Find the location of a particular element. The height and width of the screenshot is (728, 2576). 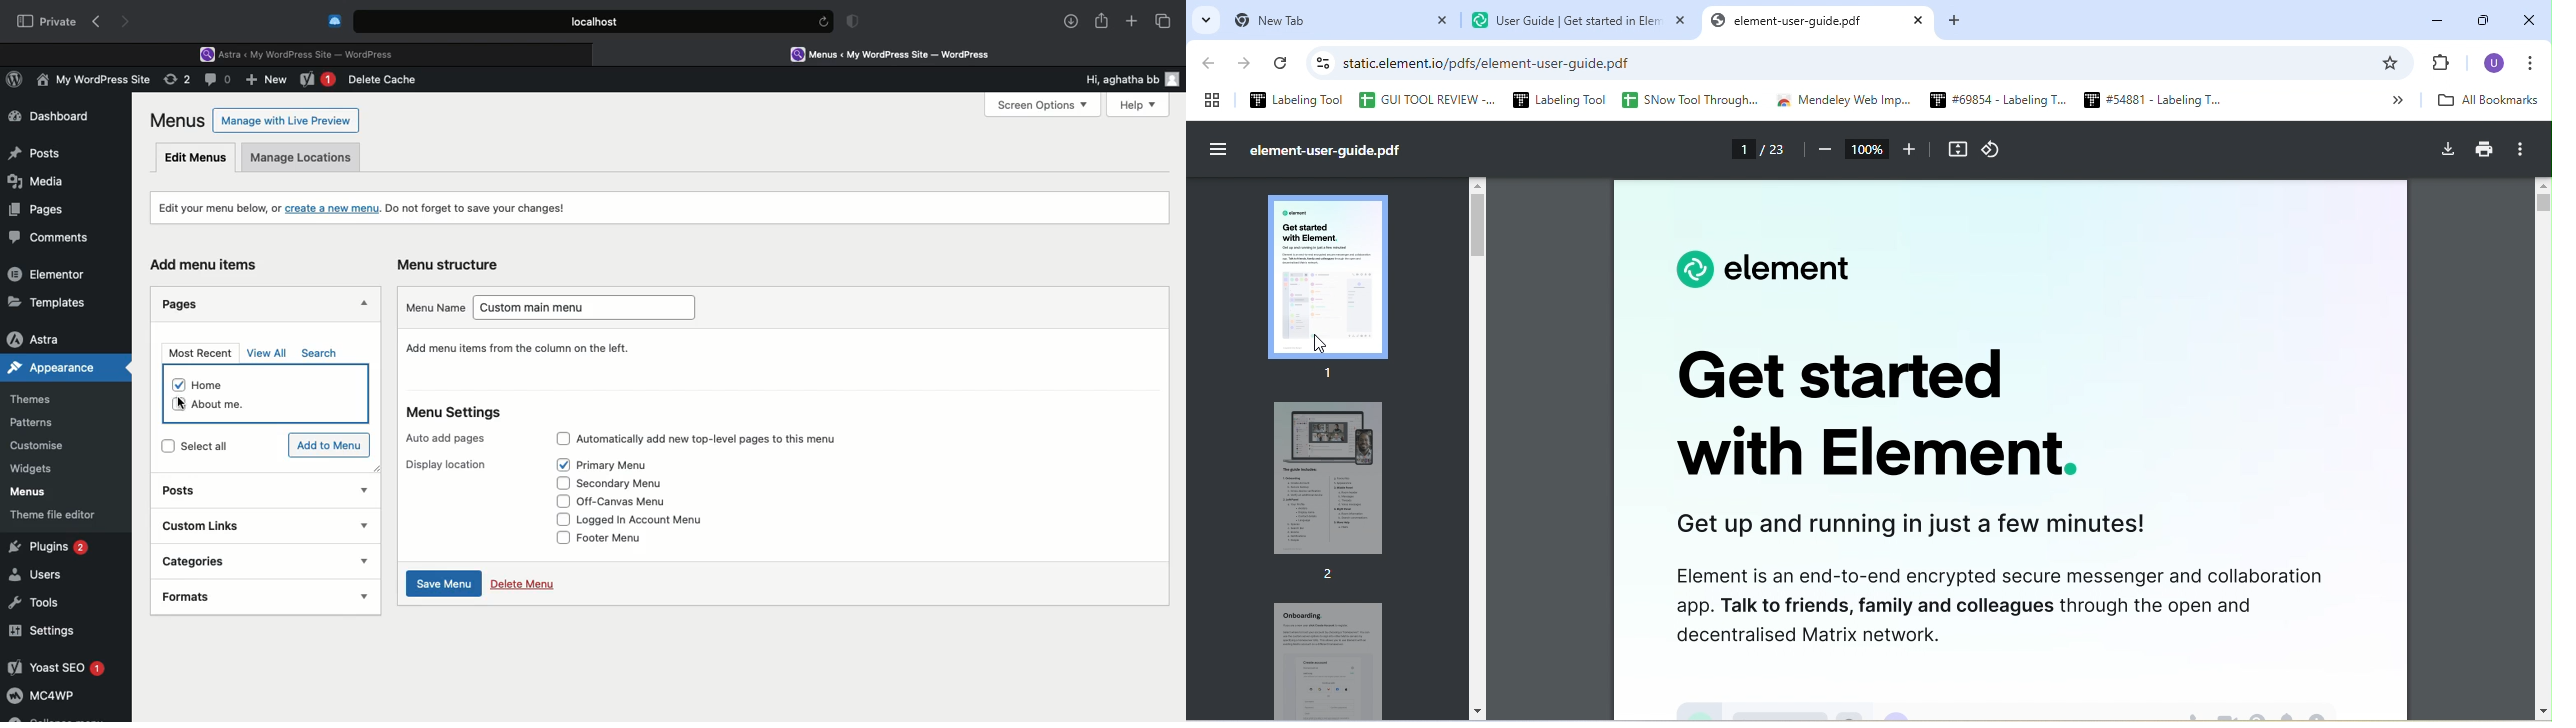

SNow Tool Through... is located at coordinates (1690, 101).